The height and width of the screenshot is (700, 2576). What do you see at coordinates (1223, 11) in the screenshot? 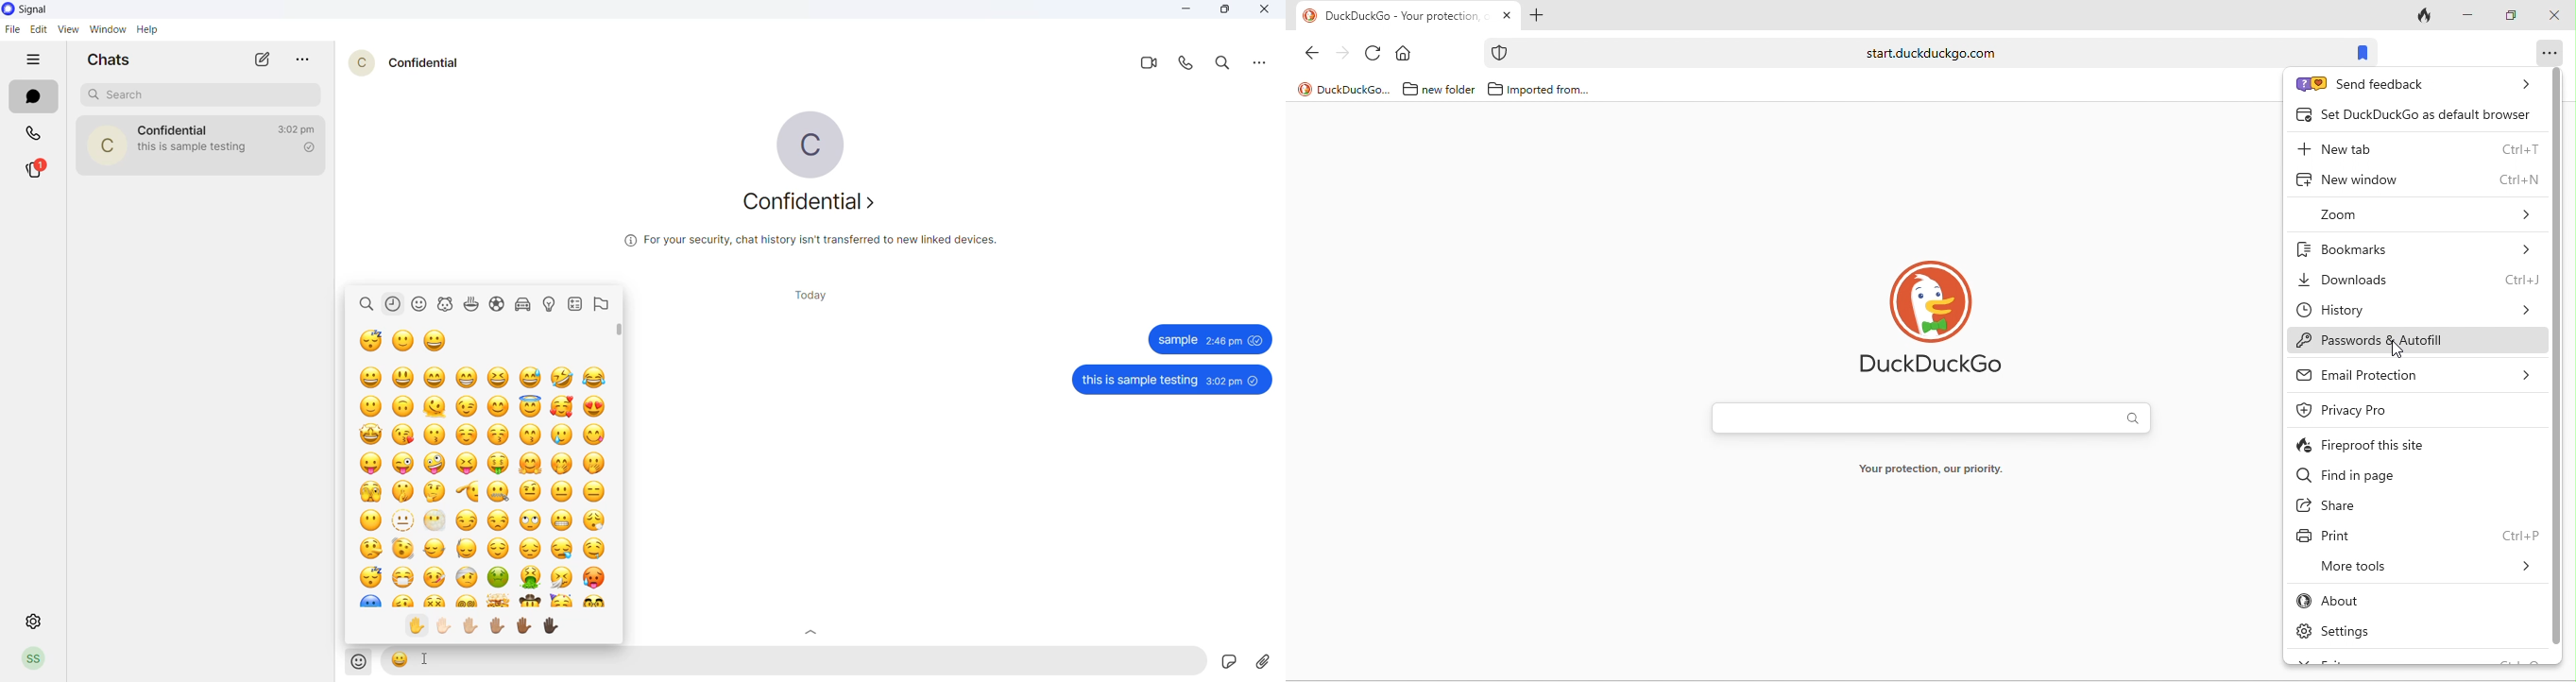
I see `maximize` at bounding box center [1223, 11].